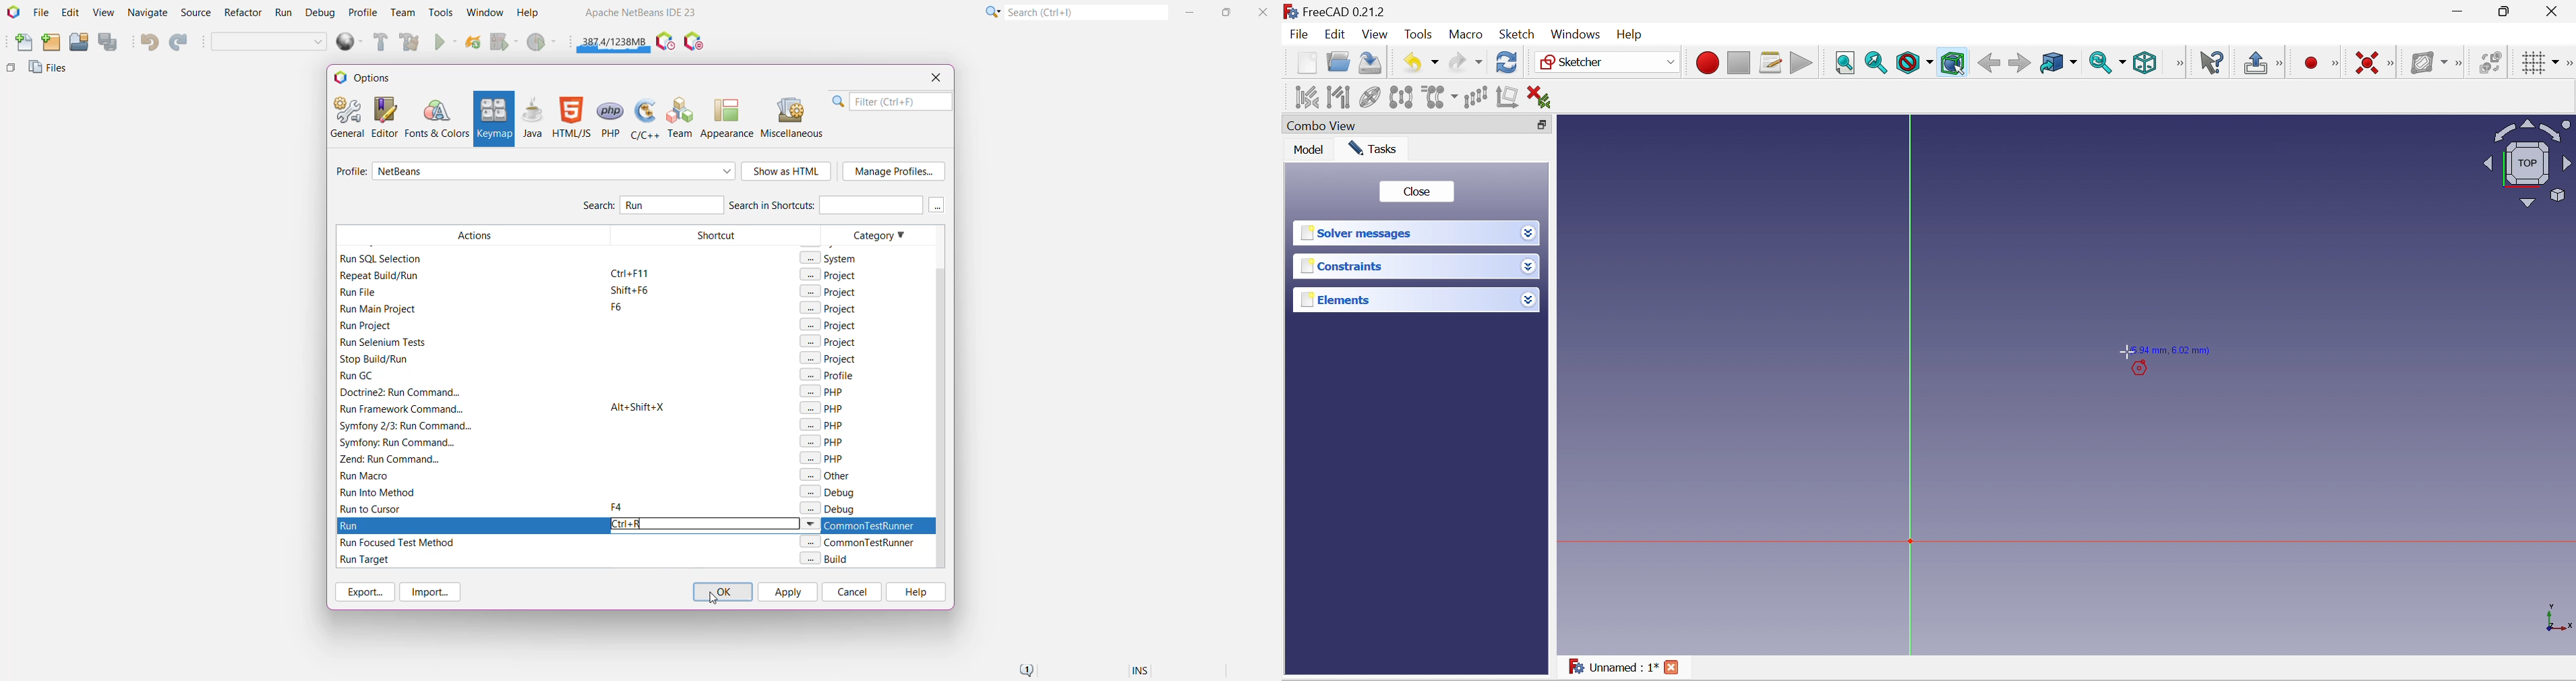  I want to click on Stop macro recording, so click(1739, 62).